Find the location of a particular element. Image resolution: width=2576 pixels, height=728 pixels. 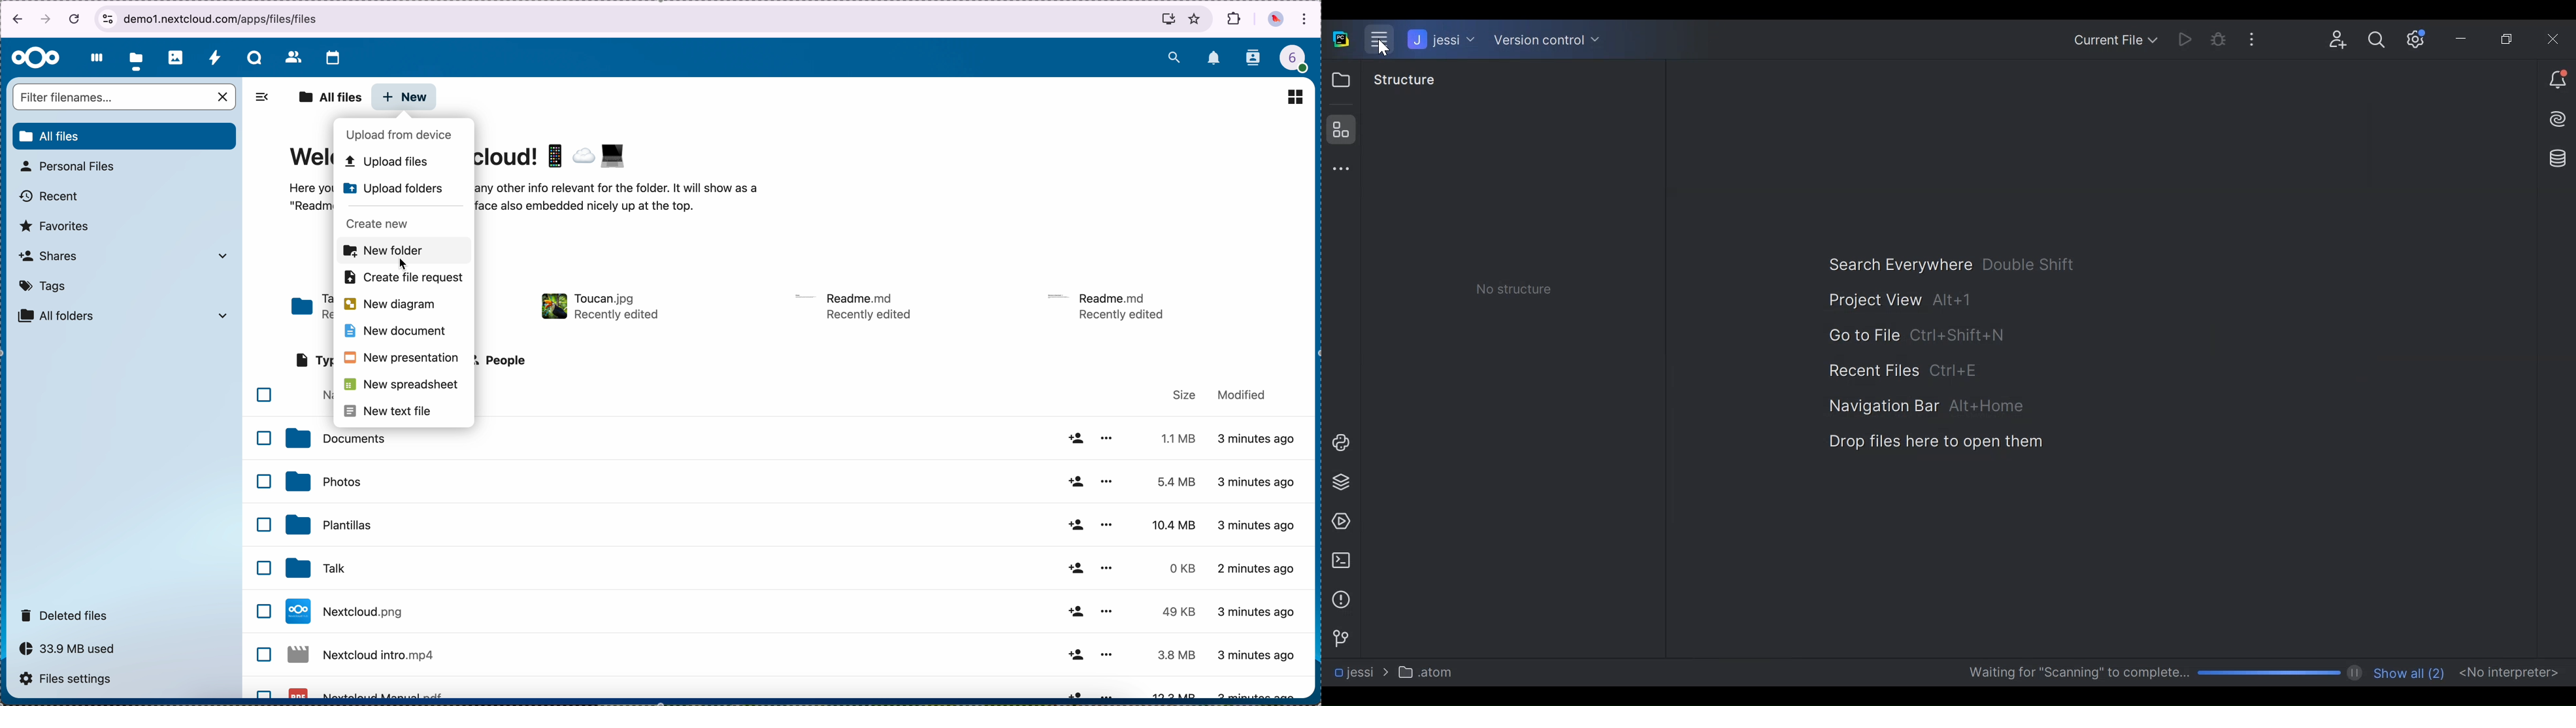

tags is located at coordinates (44, 286).